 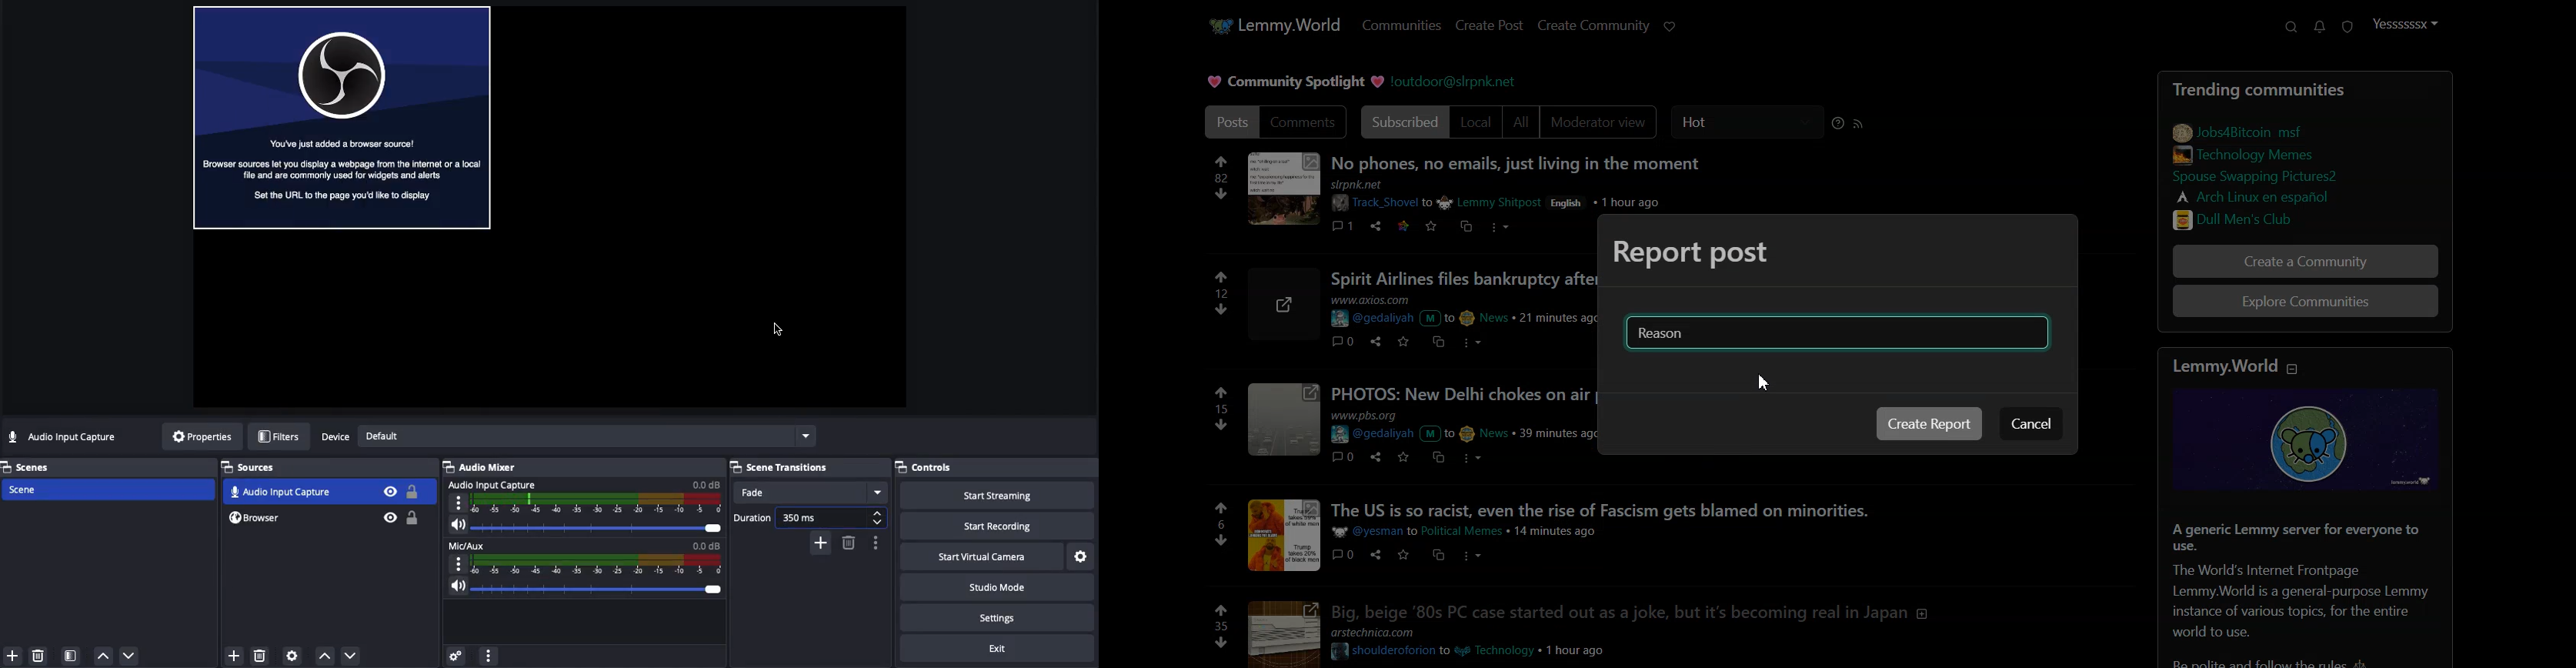 What do you see at coordinates (1512, 644) in the screenshot?
I see `post details` at bounding box center [1512, 644].